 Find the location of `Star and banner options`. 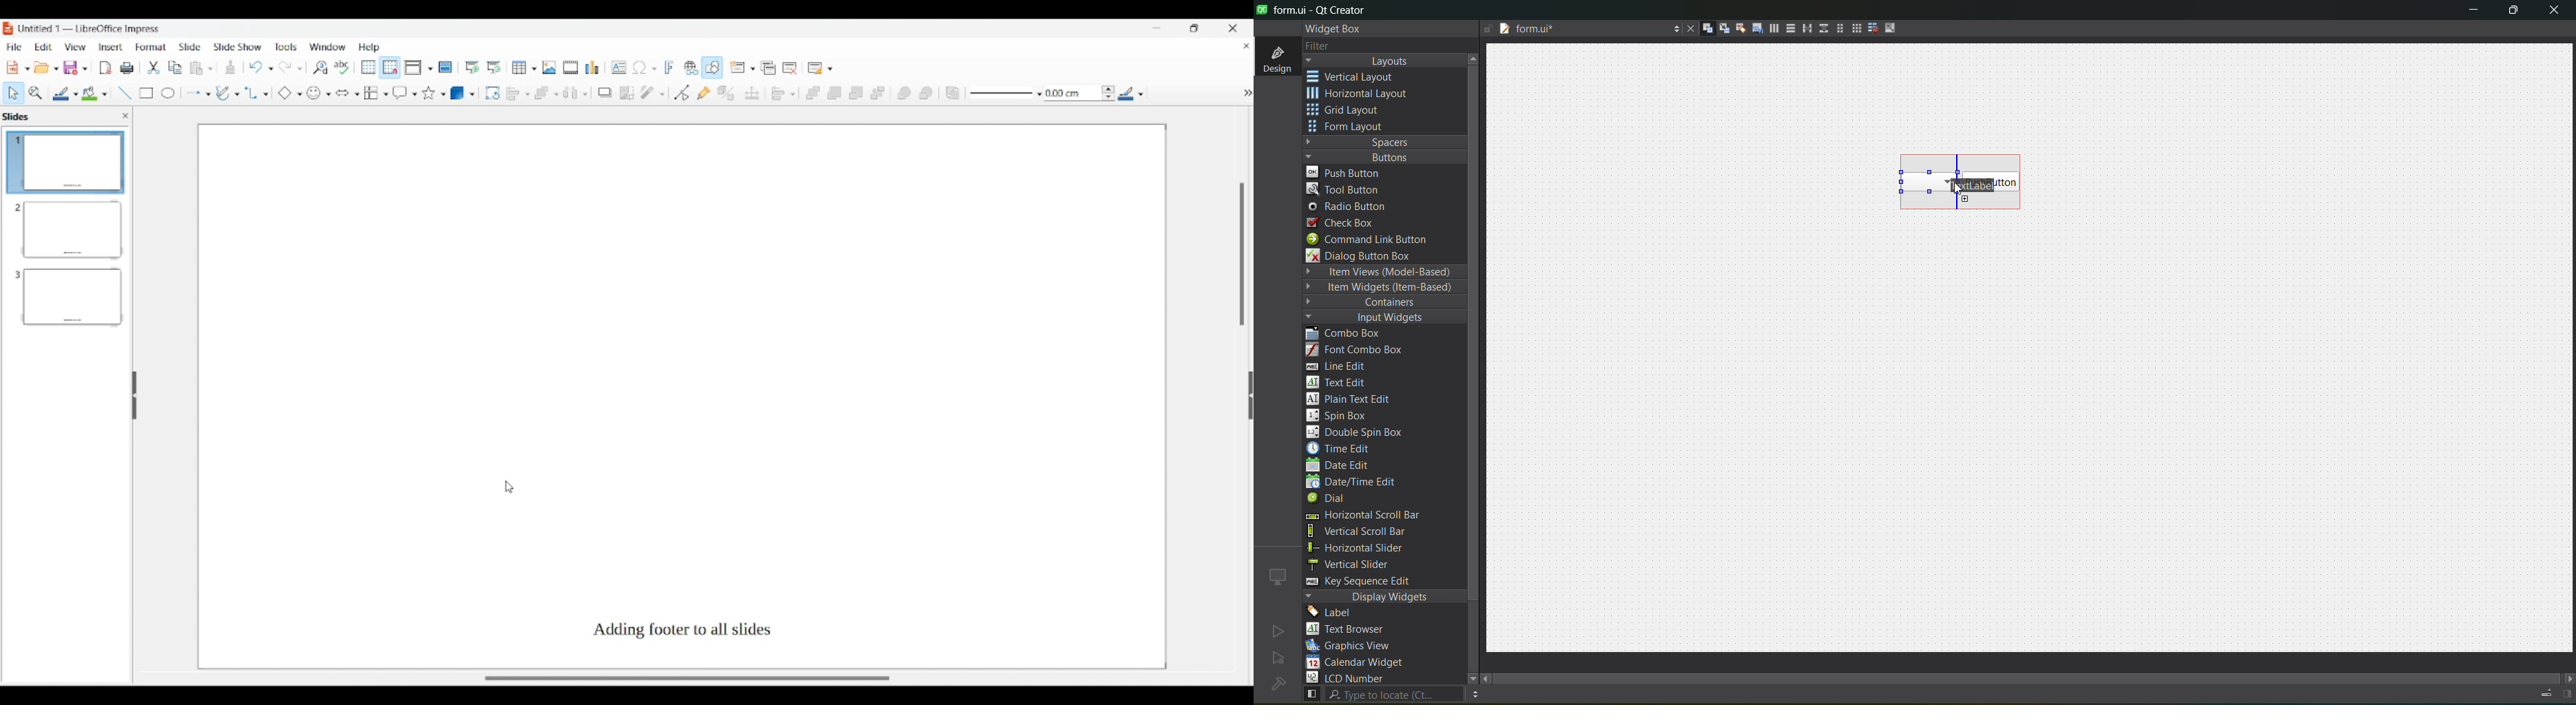

Star and banner options is located at coordinates (434, 93).